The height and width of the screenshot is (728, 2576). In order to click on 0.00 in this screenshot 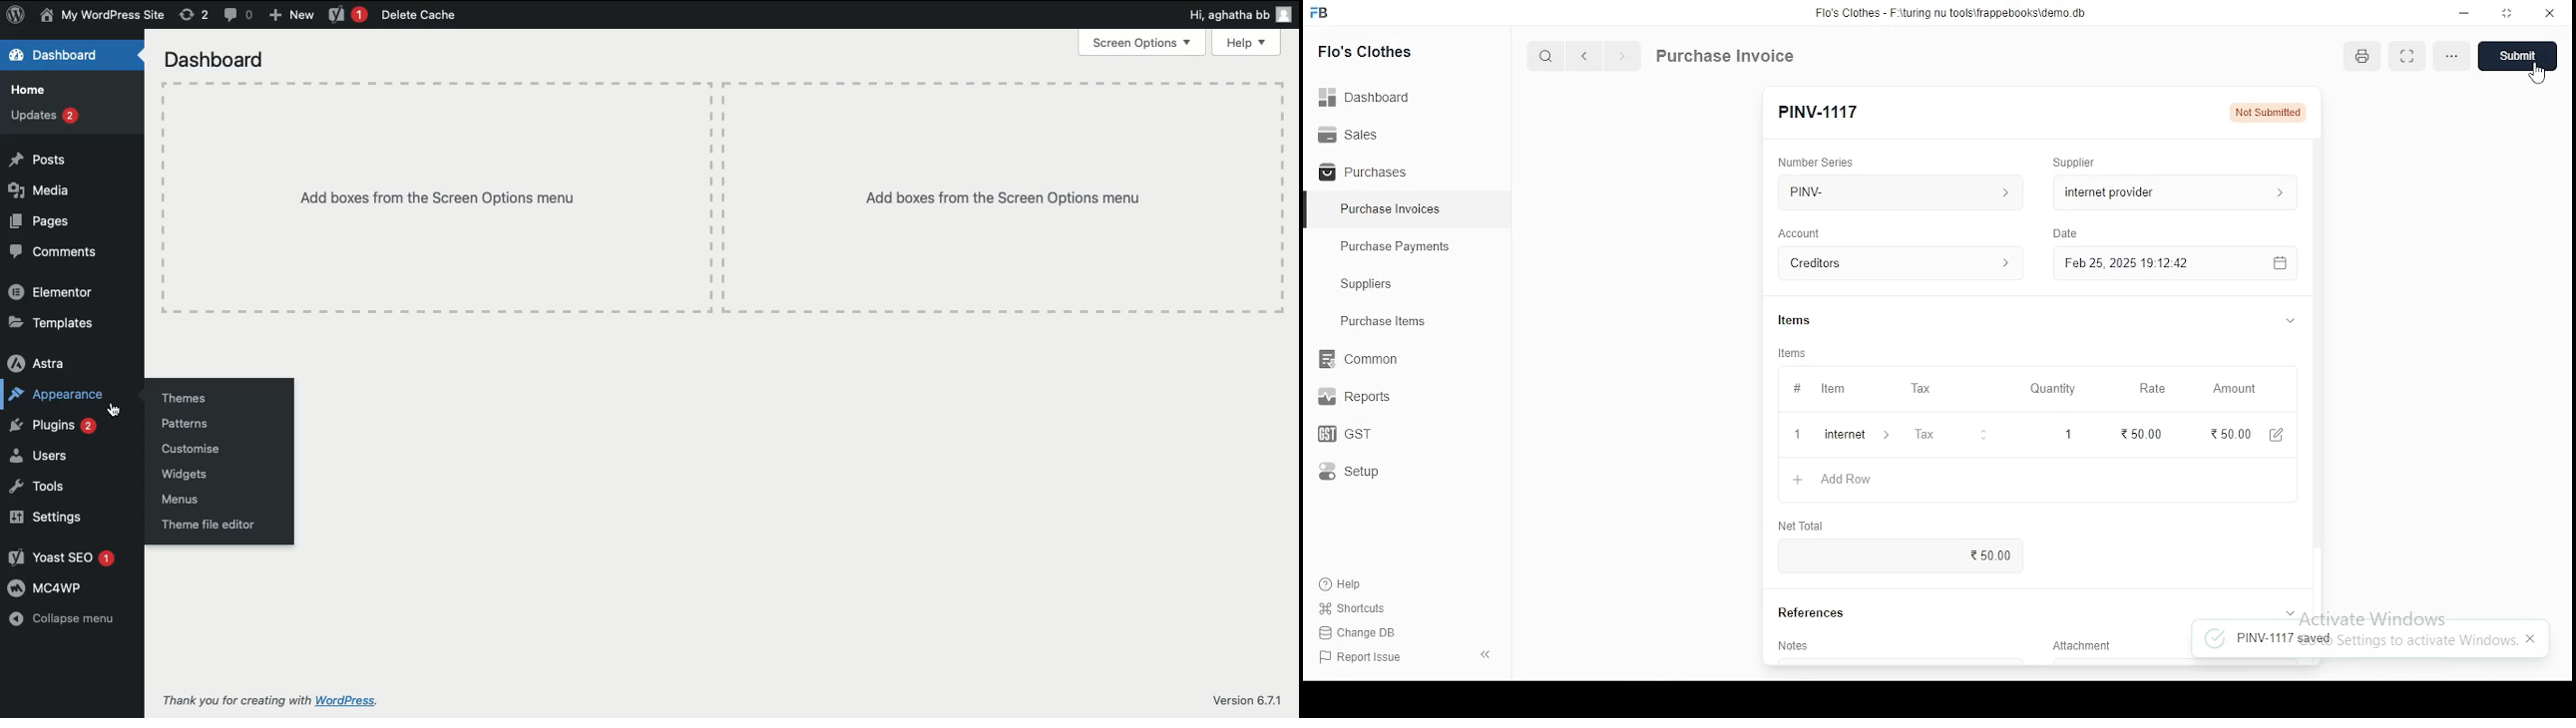, I will do `click(1999, 554)`.